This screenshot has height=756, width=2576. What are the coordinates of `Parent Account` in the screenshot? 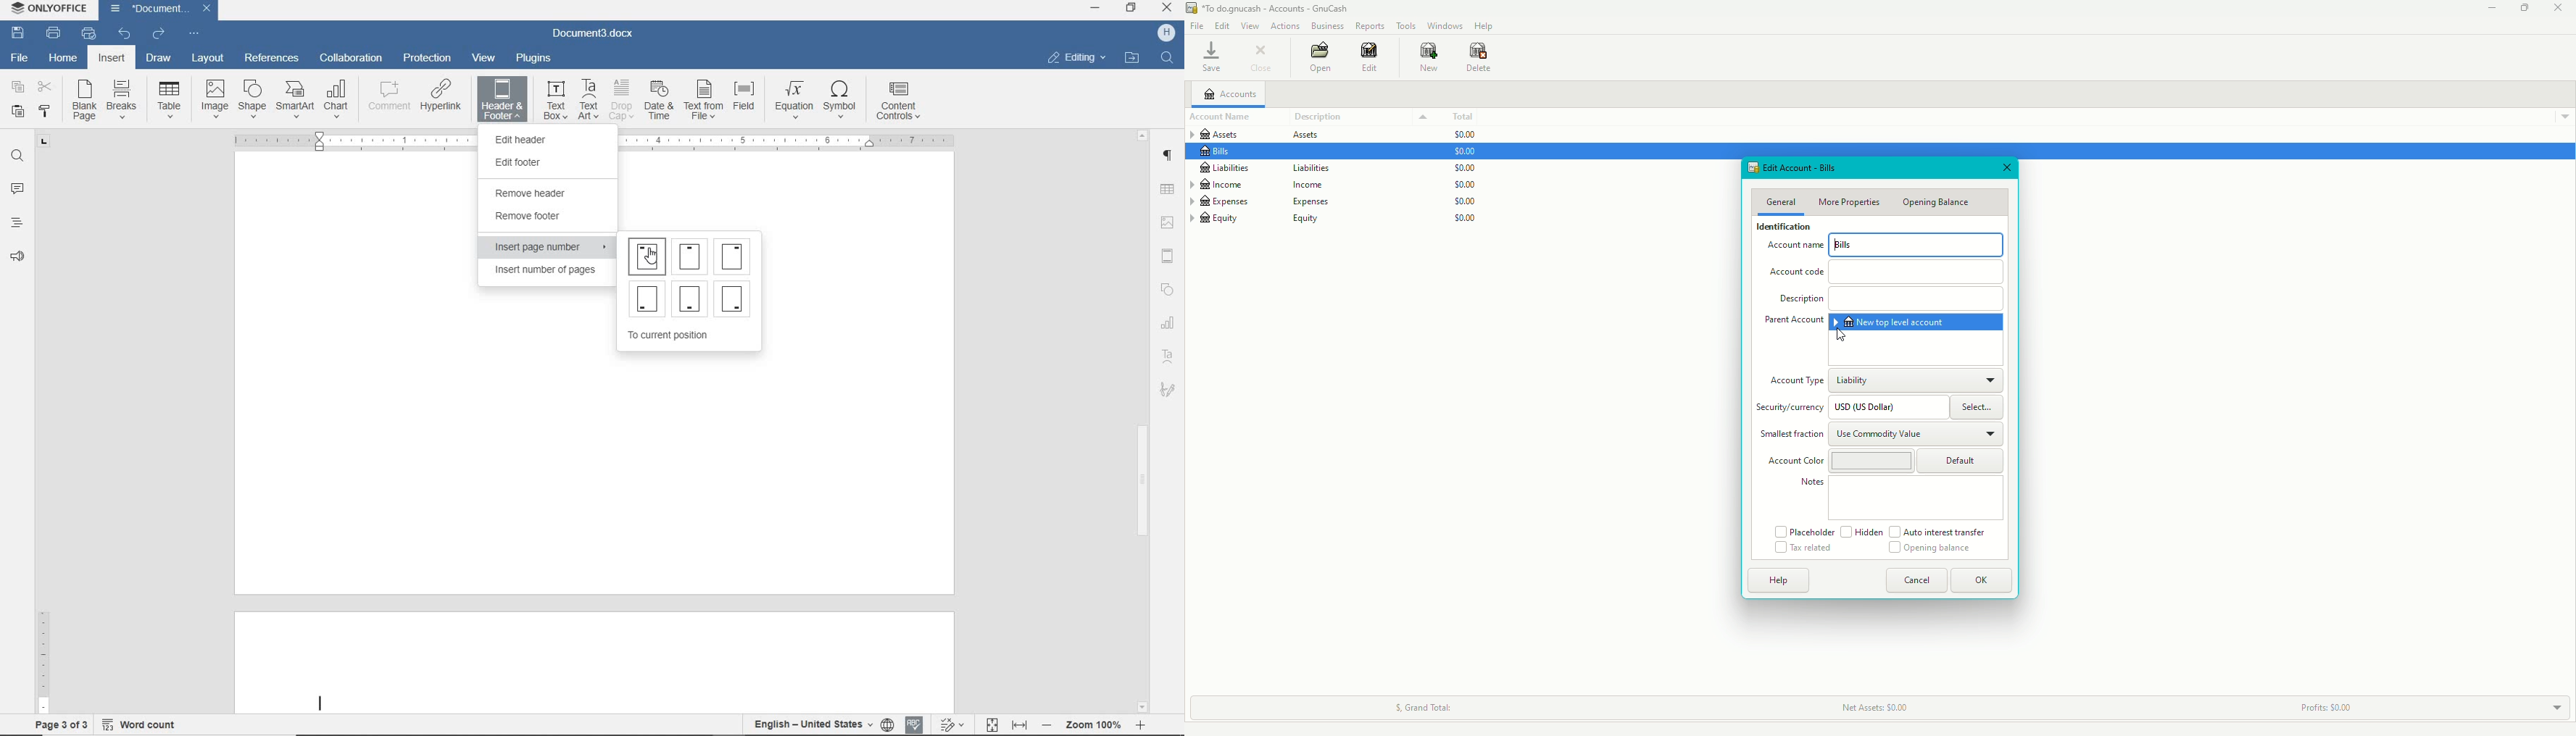 It's located at (1792, 322).